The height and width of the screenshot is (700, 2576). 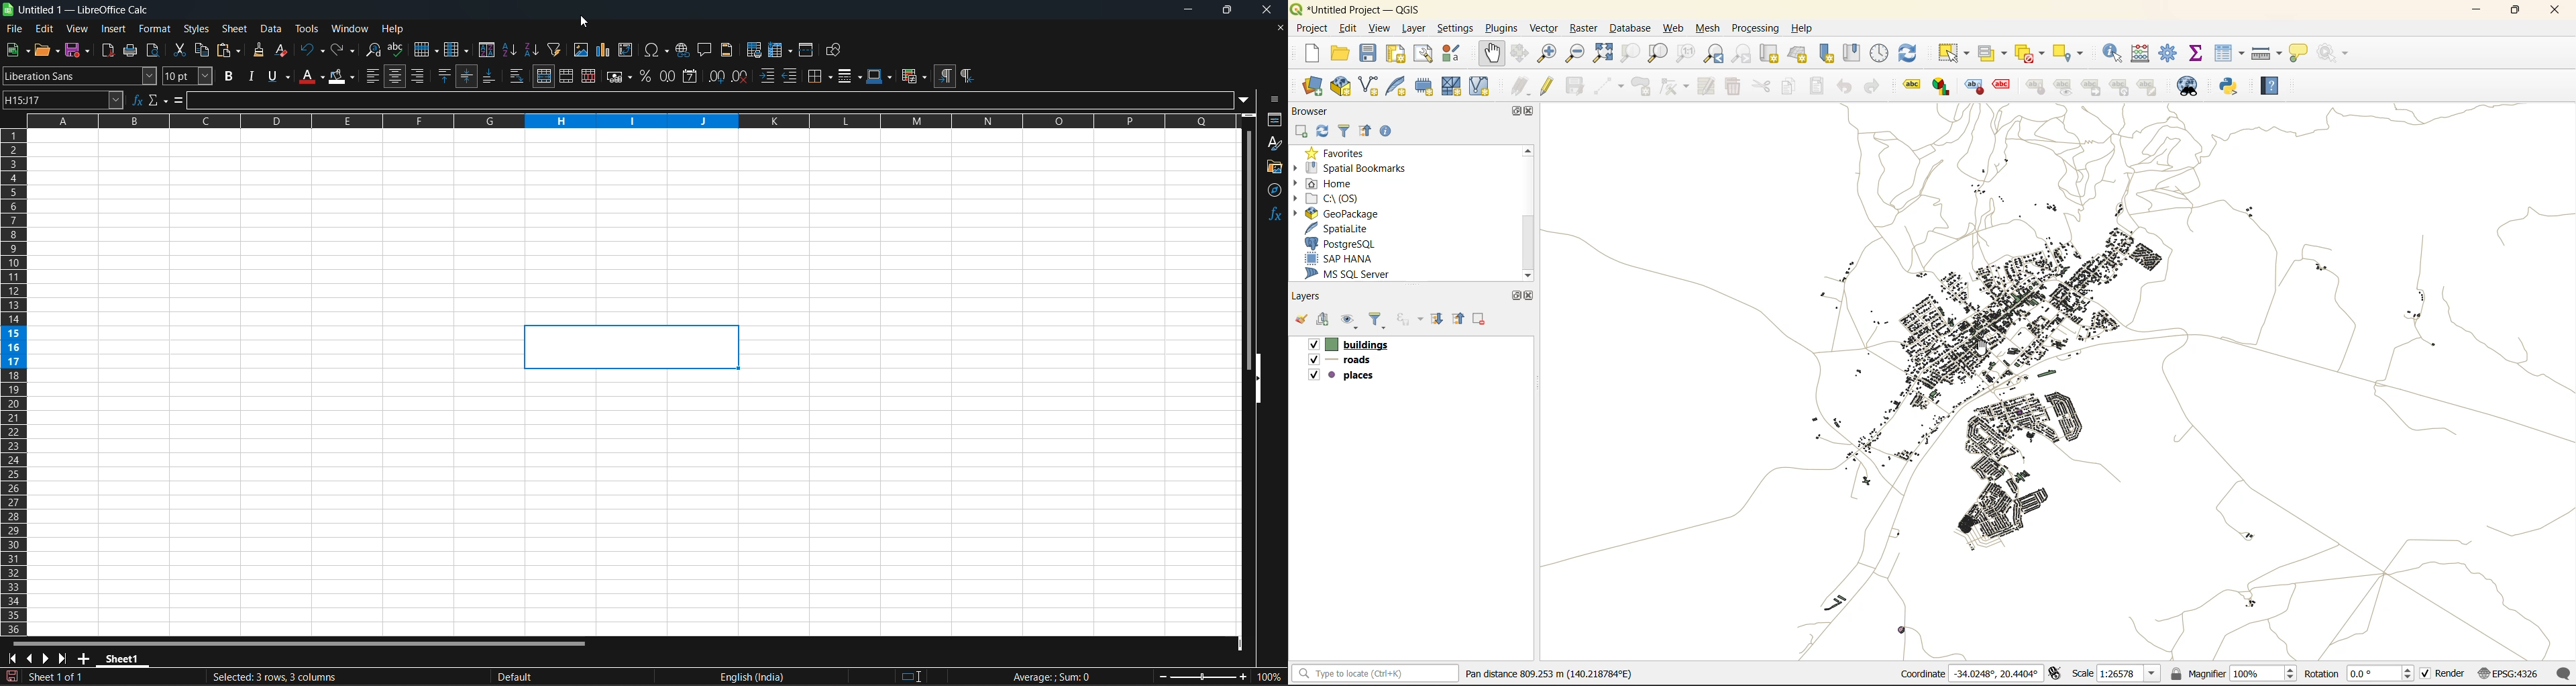 I want to click on align bottom, so click(x=494, y=76).